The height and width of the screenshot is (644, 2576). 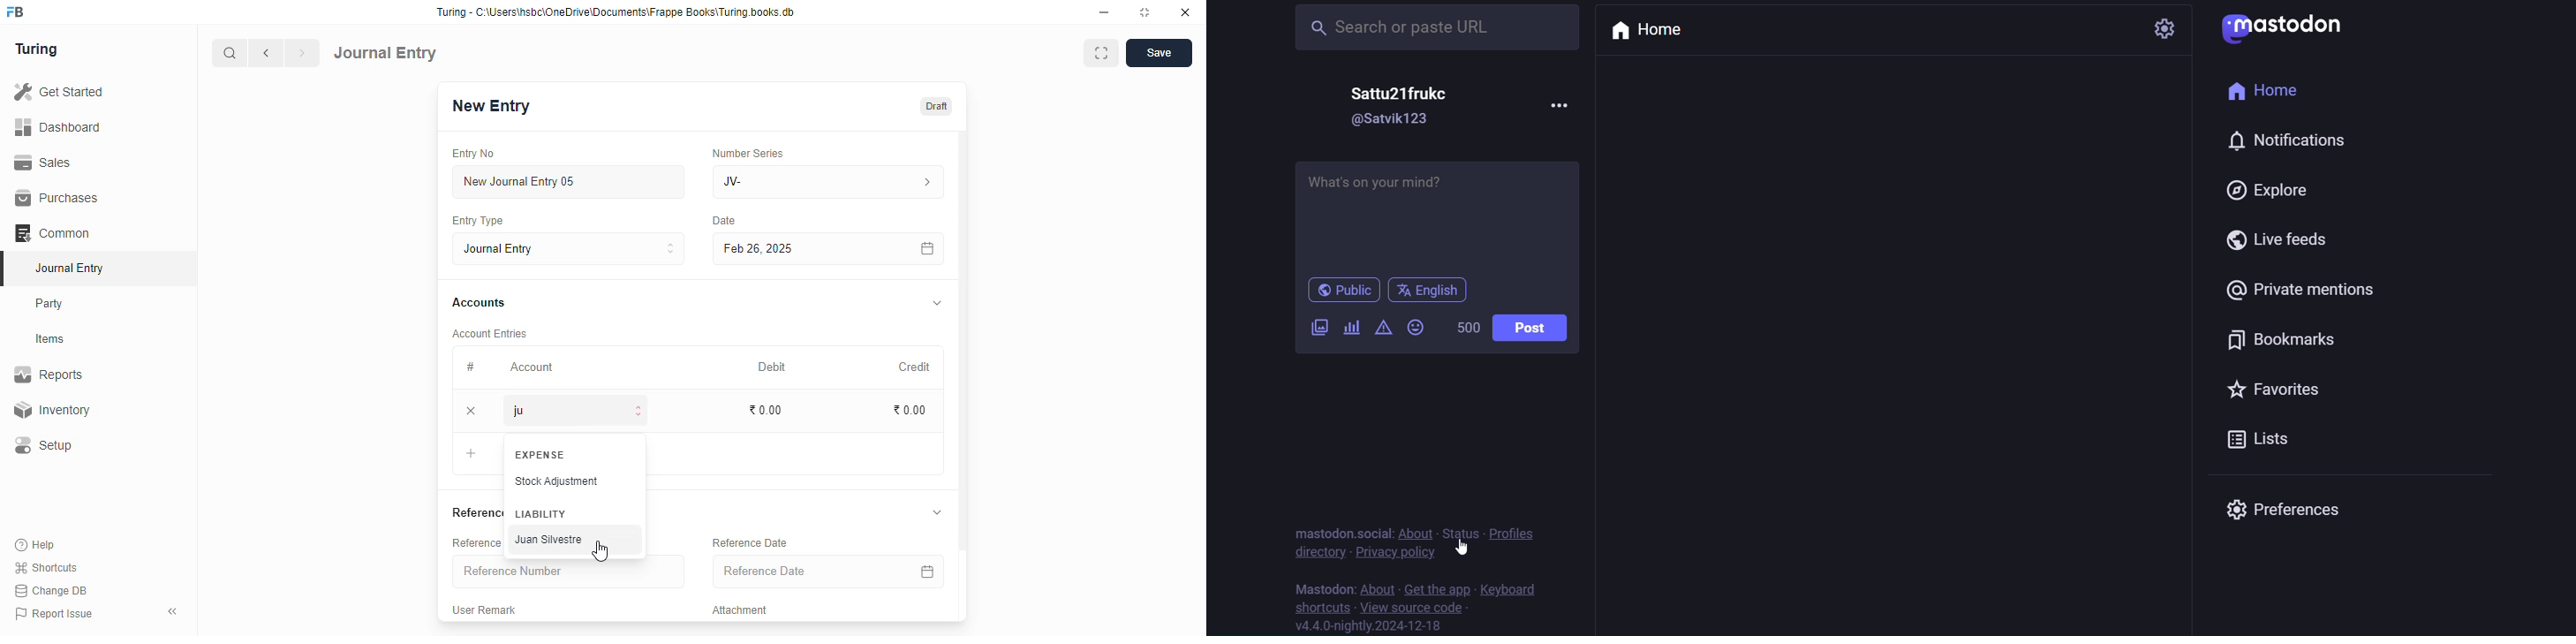 I want to click on shortcuts, so click(x=46, y=568).